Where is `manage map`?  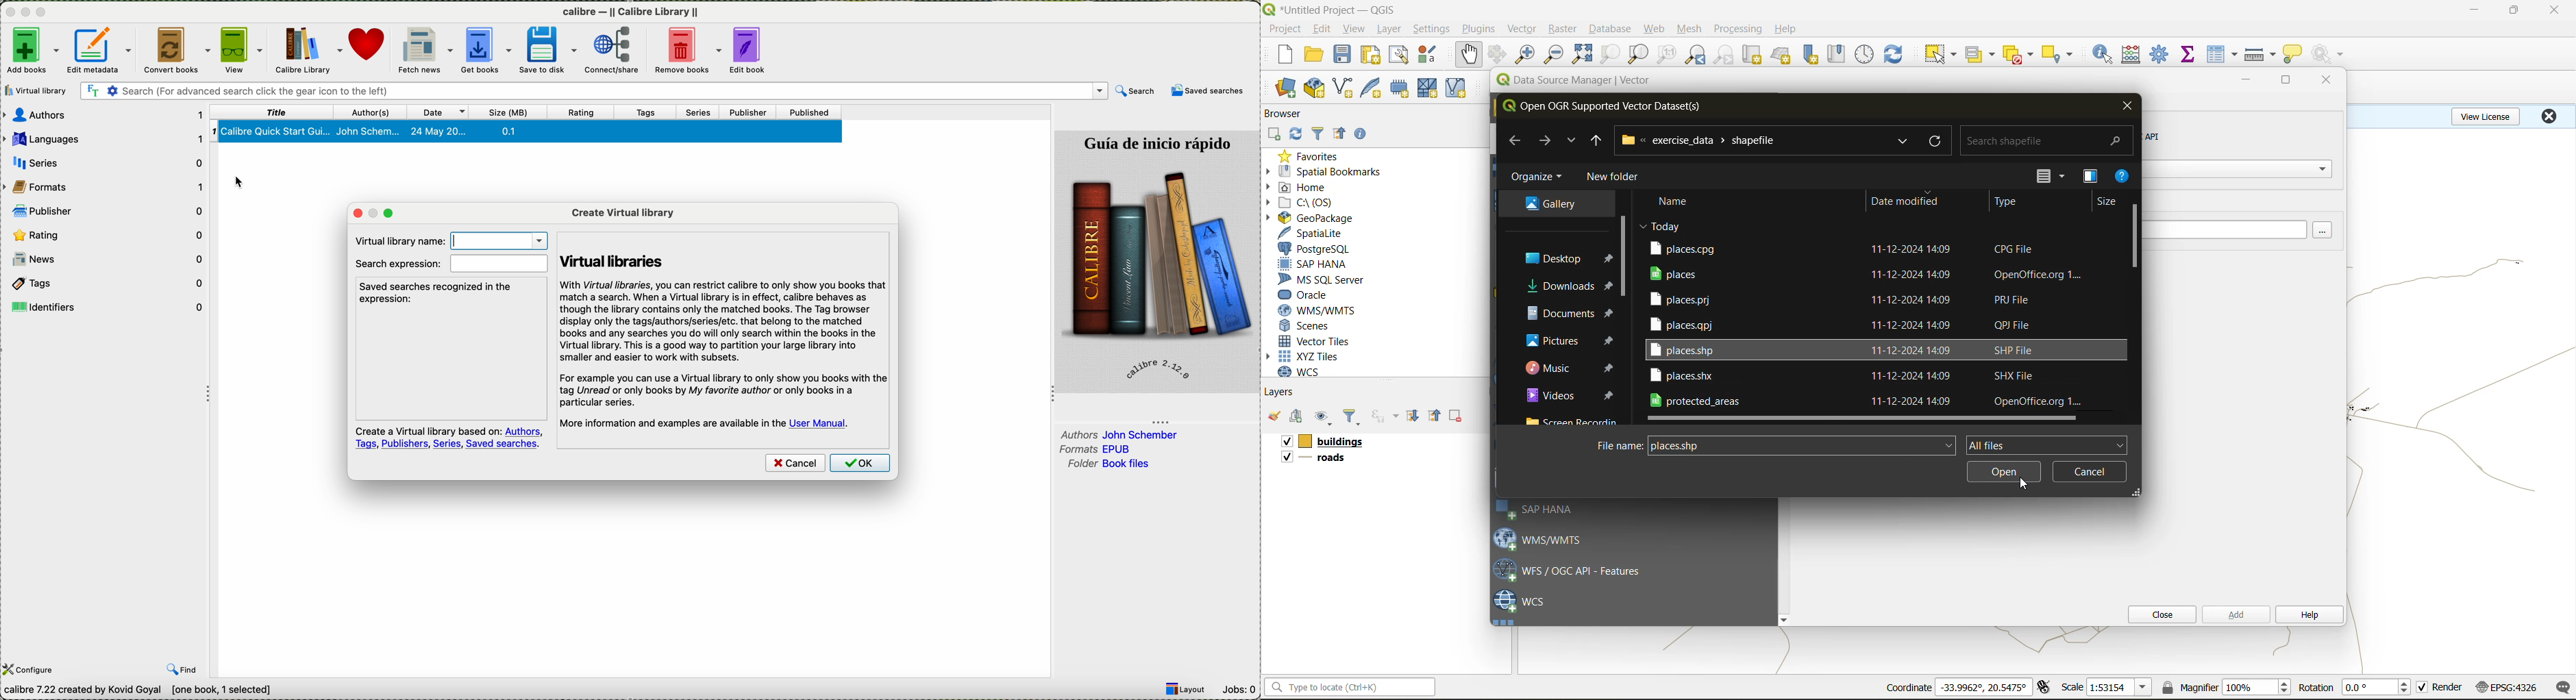 manage map is located at coordinates (1325, 418).